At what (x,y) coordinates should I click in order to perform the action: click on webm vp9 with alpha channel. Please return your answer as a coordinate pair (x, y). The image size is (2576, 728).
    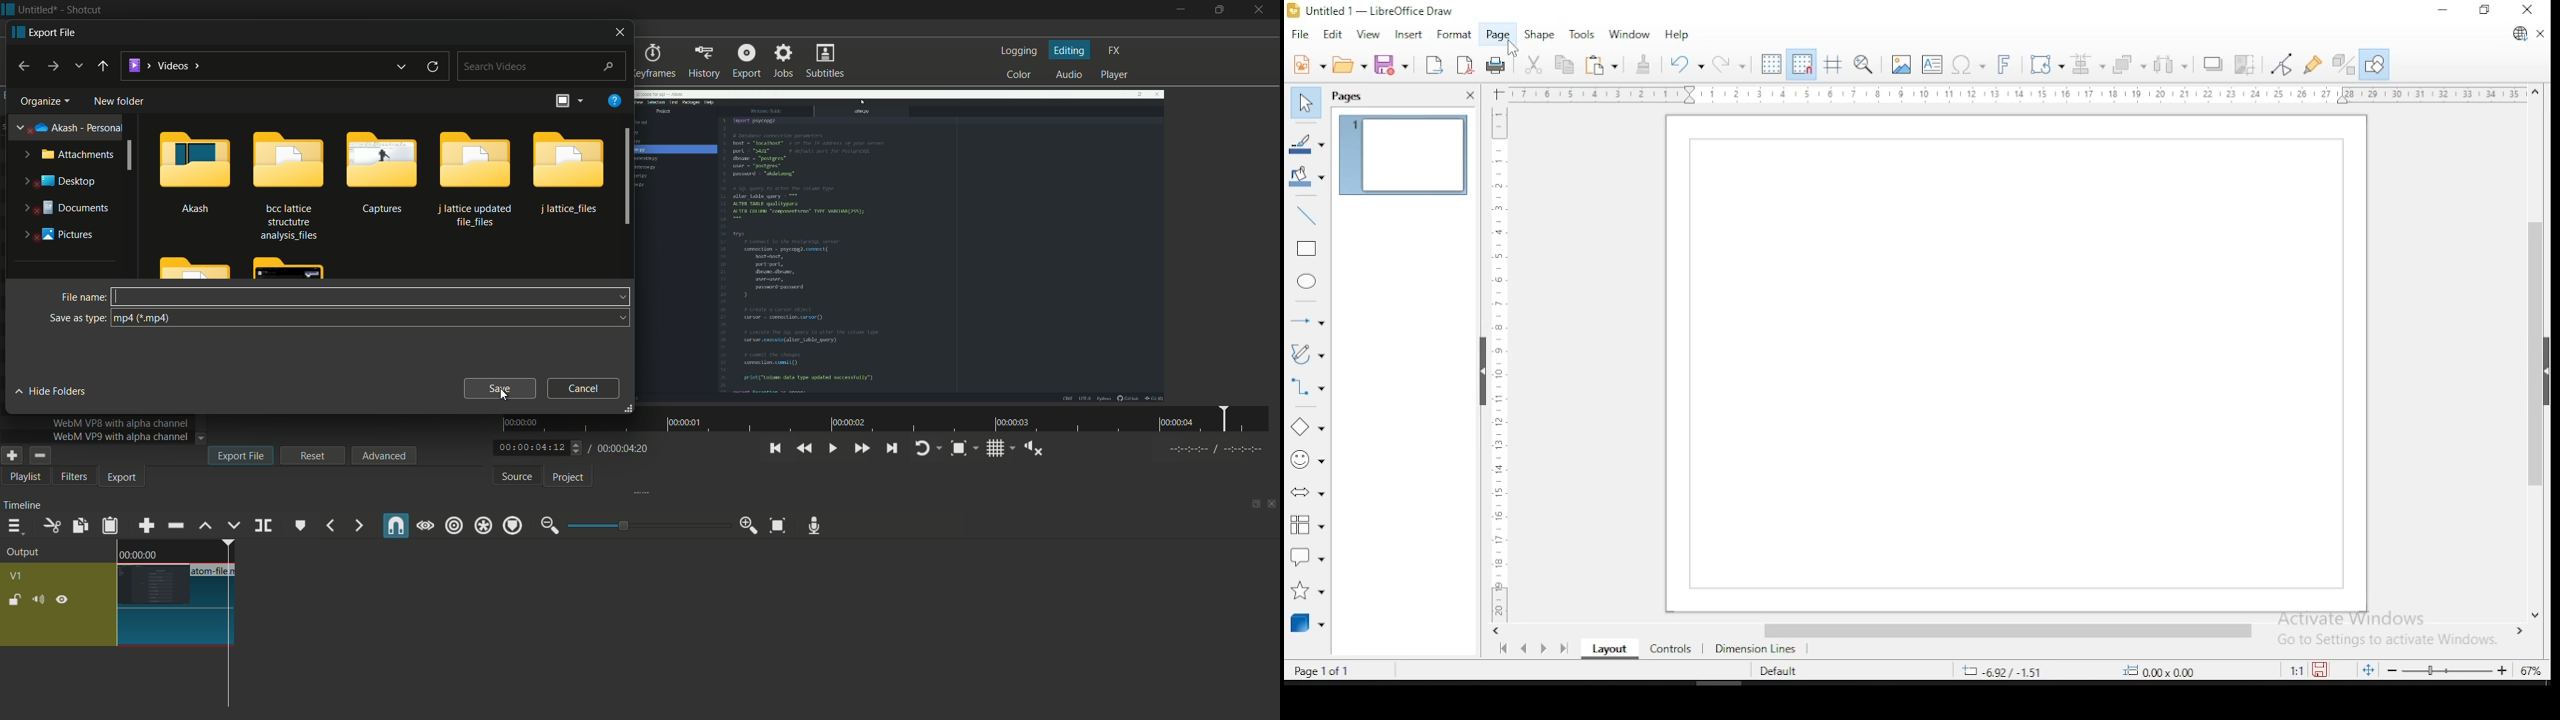
    Looking at the image, I should click on (121, 437).